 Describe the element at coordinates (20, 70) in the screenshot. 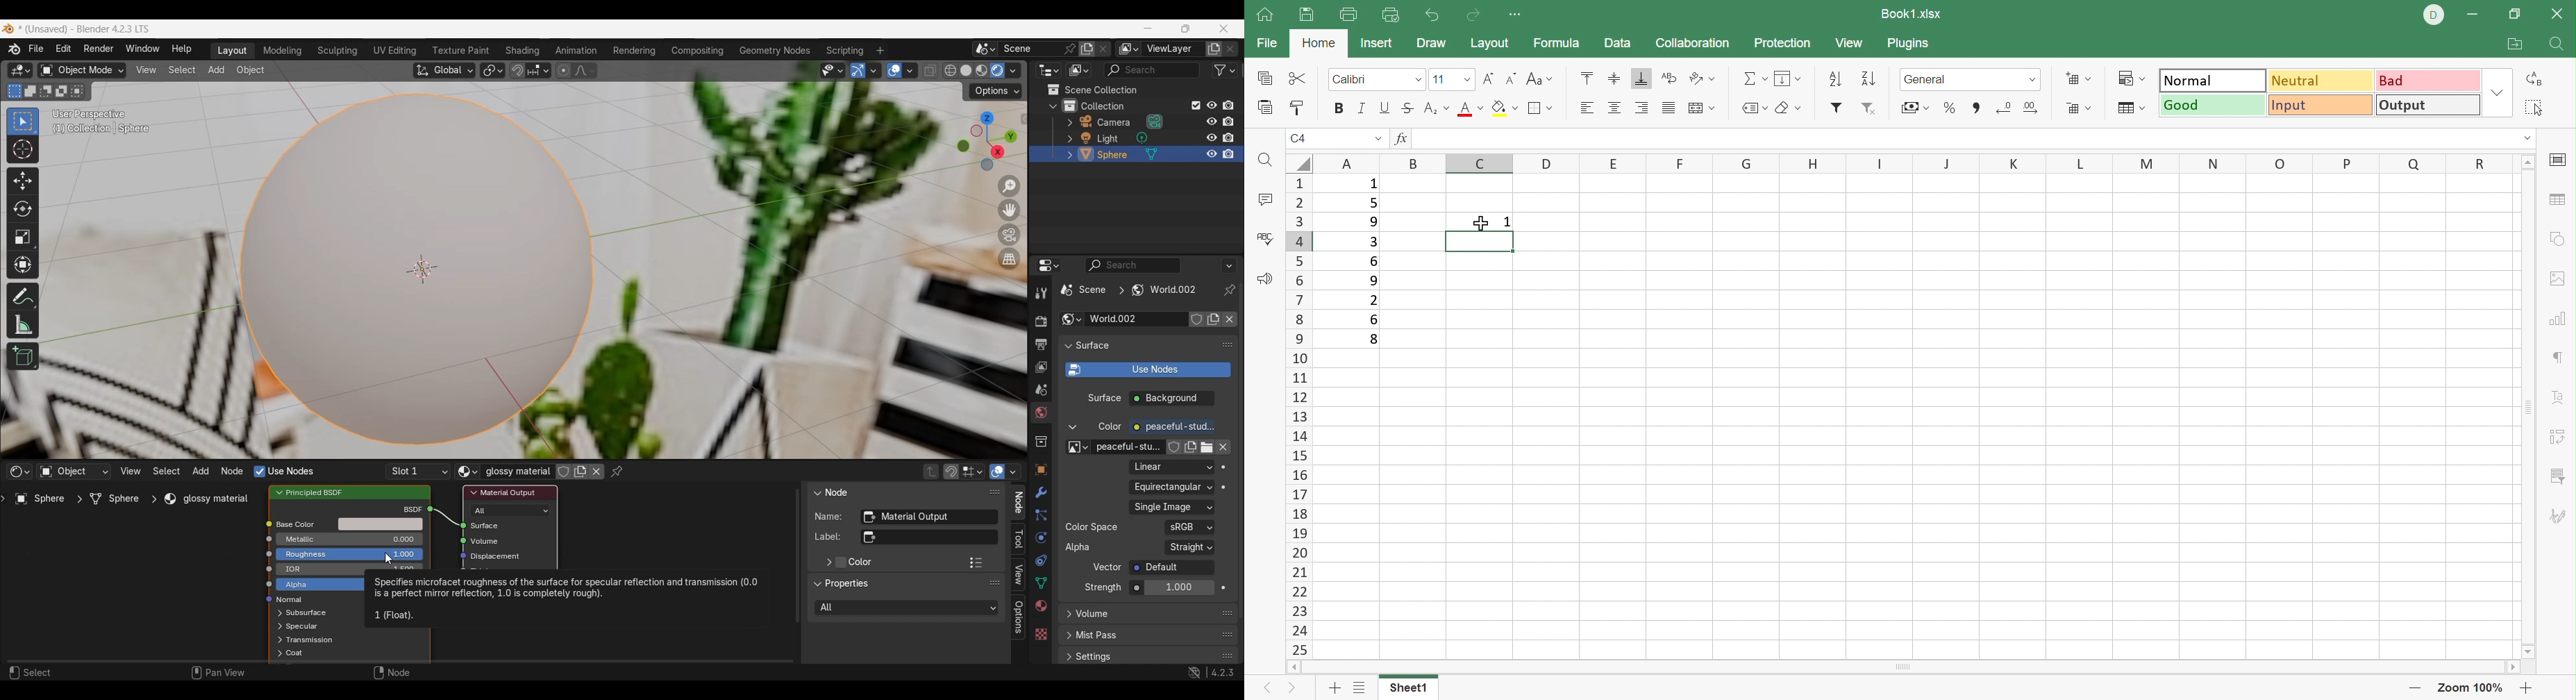

I see `Editor type` at that location.